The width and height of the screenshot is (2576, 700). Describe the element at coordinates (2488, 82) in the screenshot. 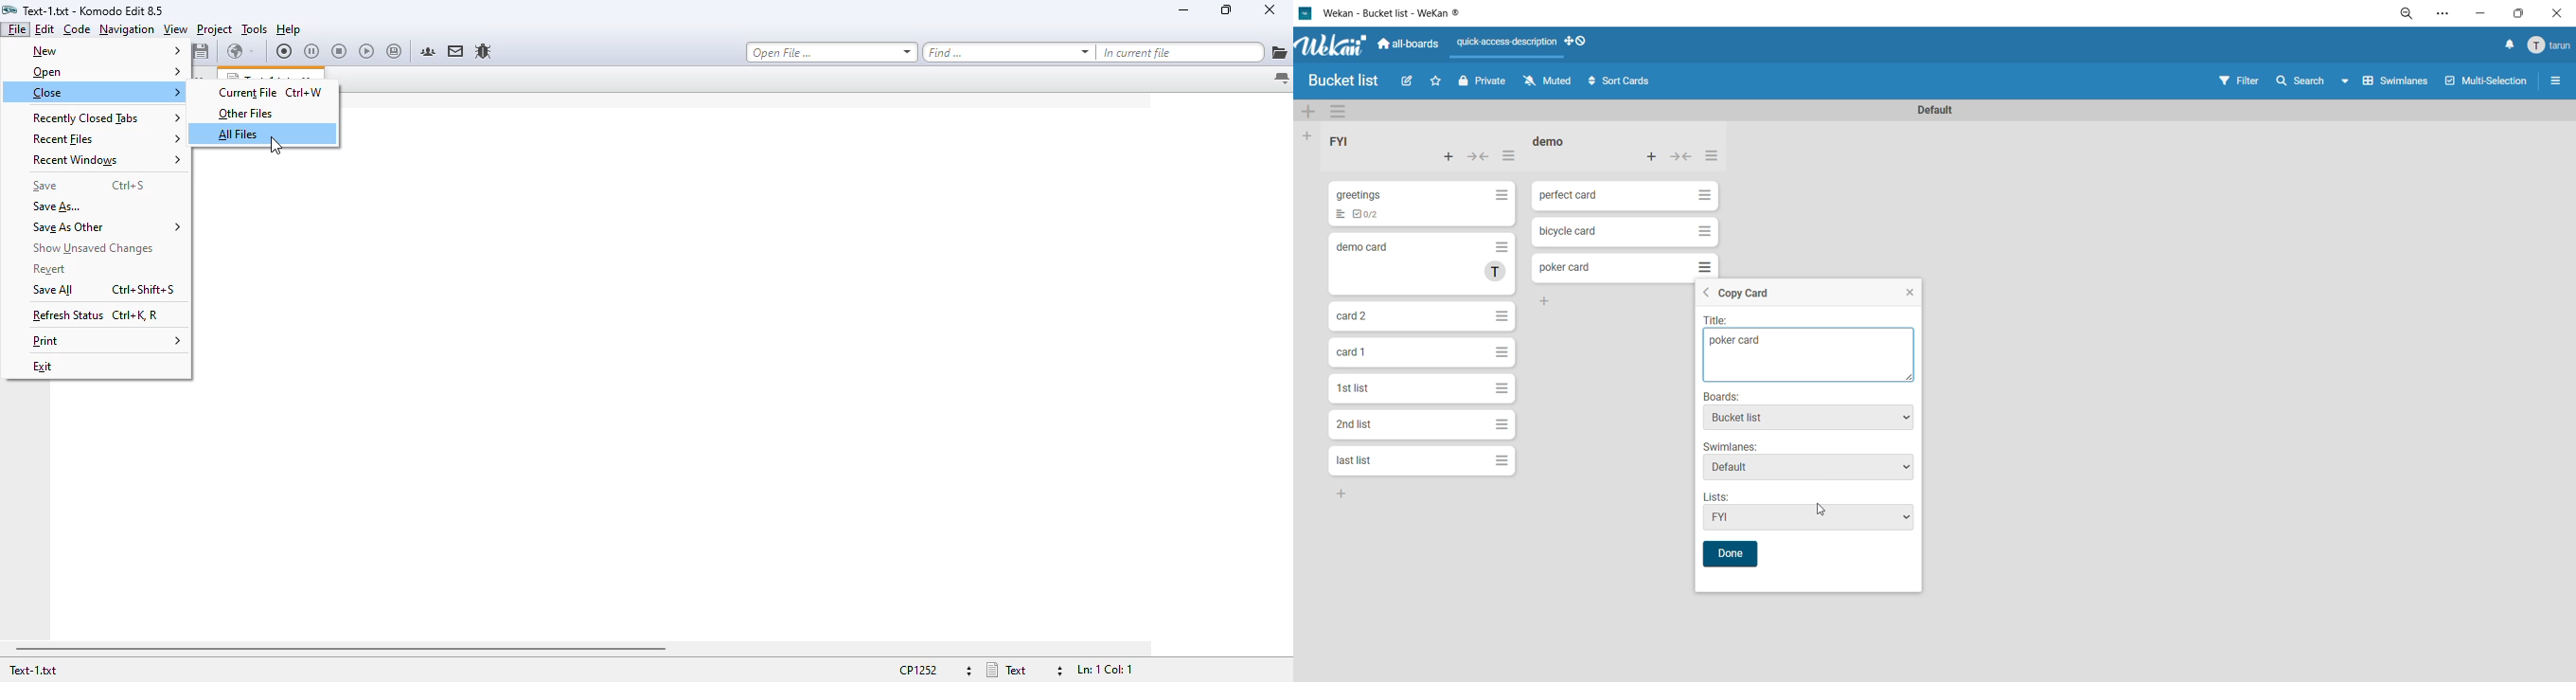

I see `multiselection` at that location.